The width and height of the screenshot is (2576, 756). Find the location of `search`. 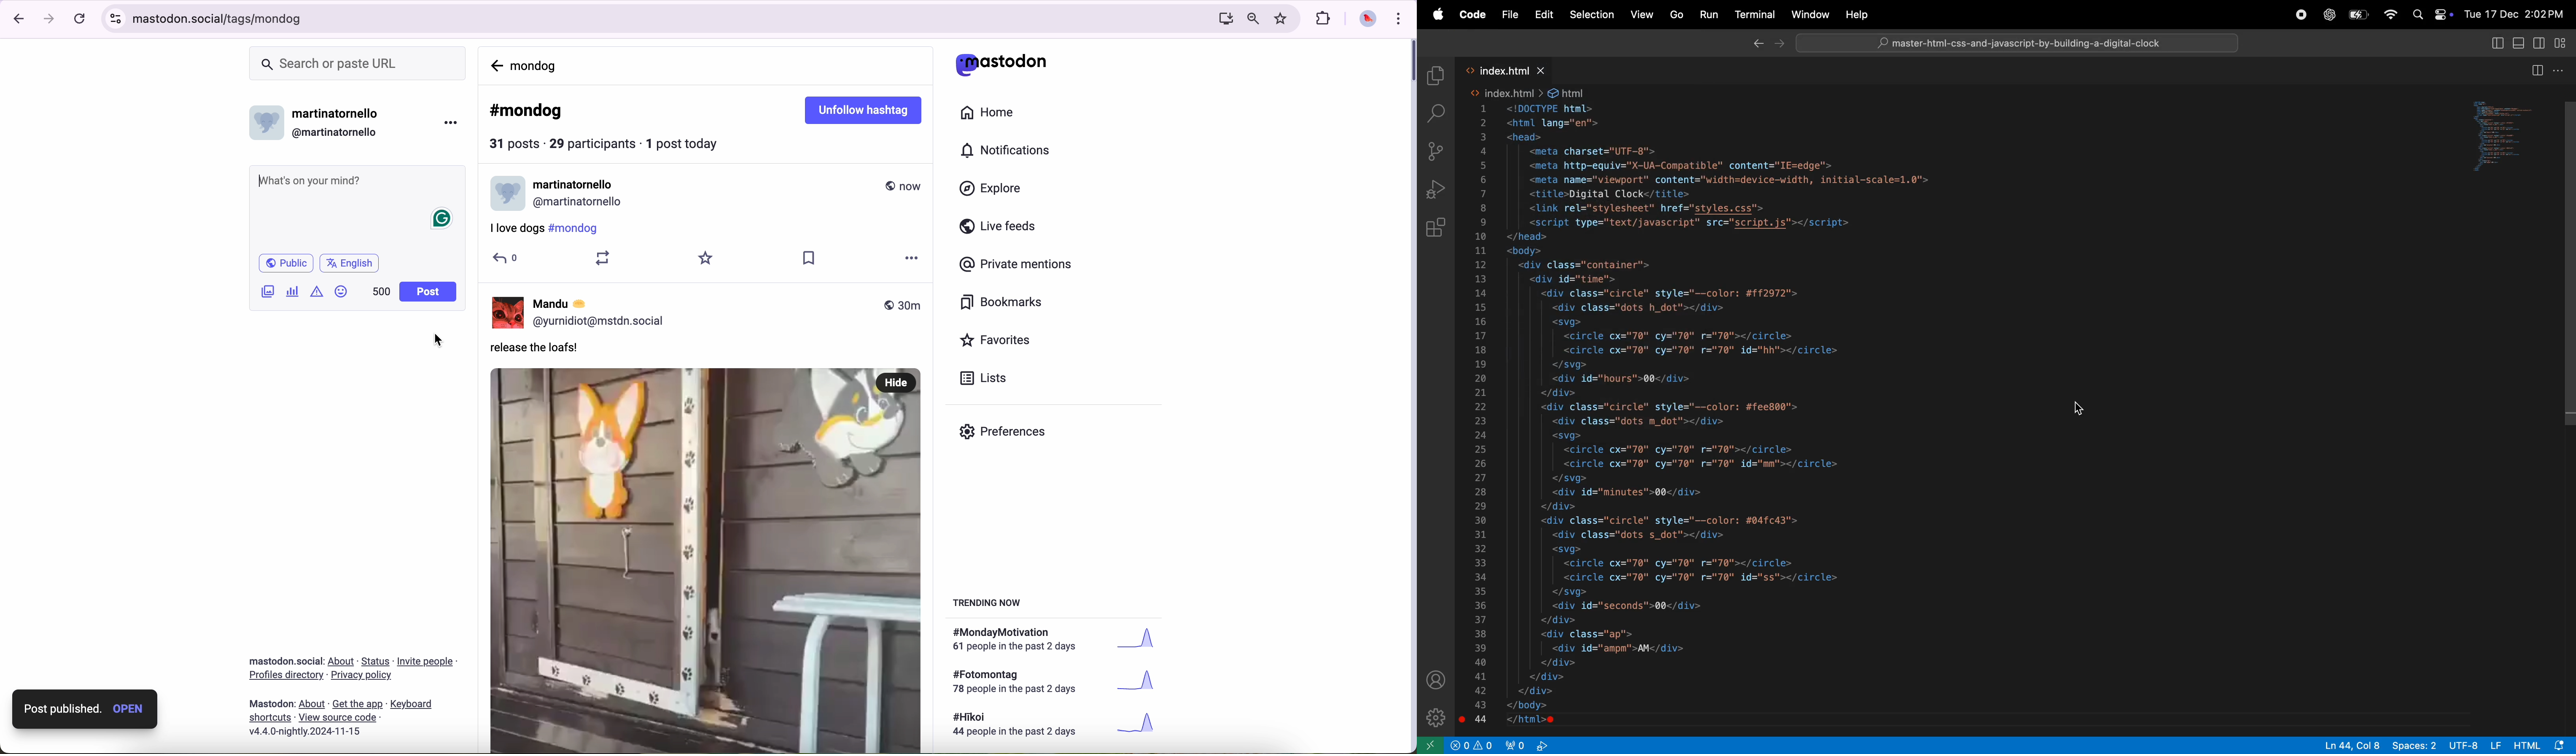

search is located at coordinates (1439, 115).